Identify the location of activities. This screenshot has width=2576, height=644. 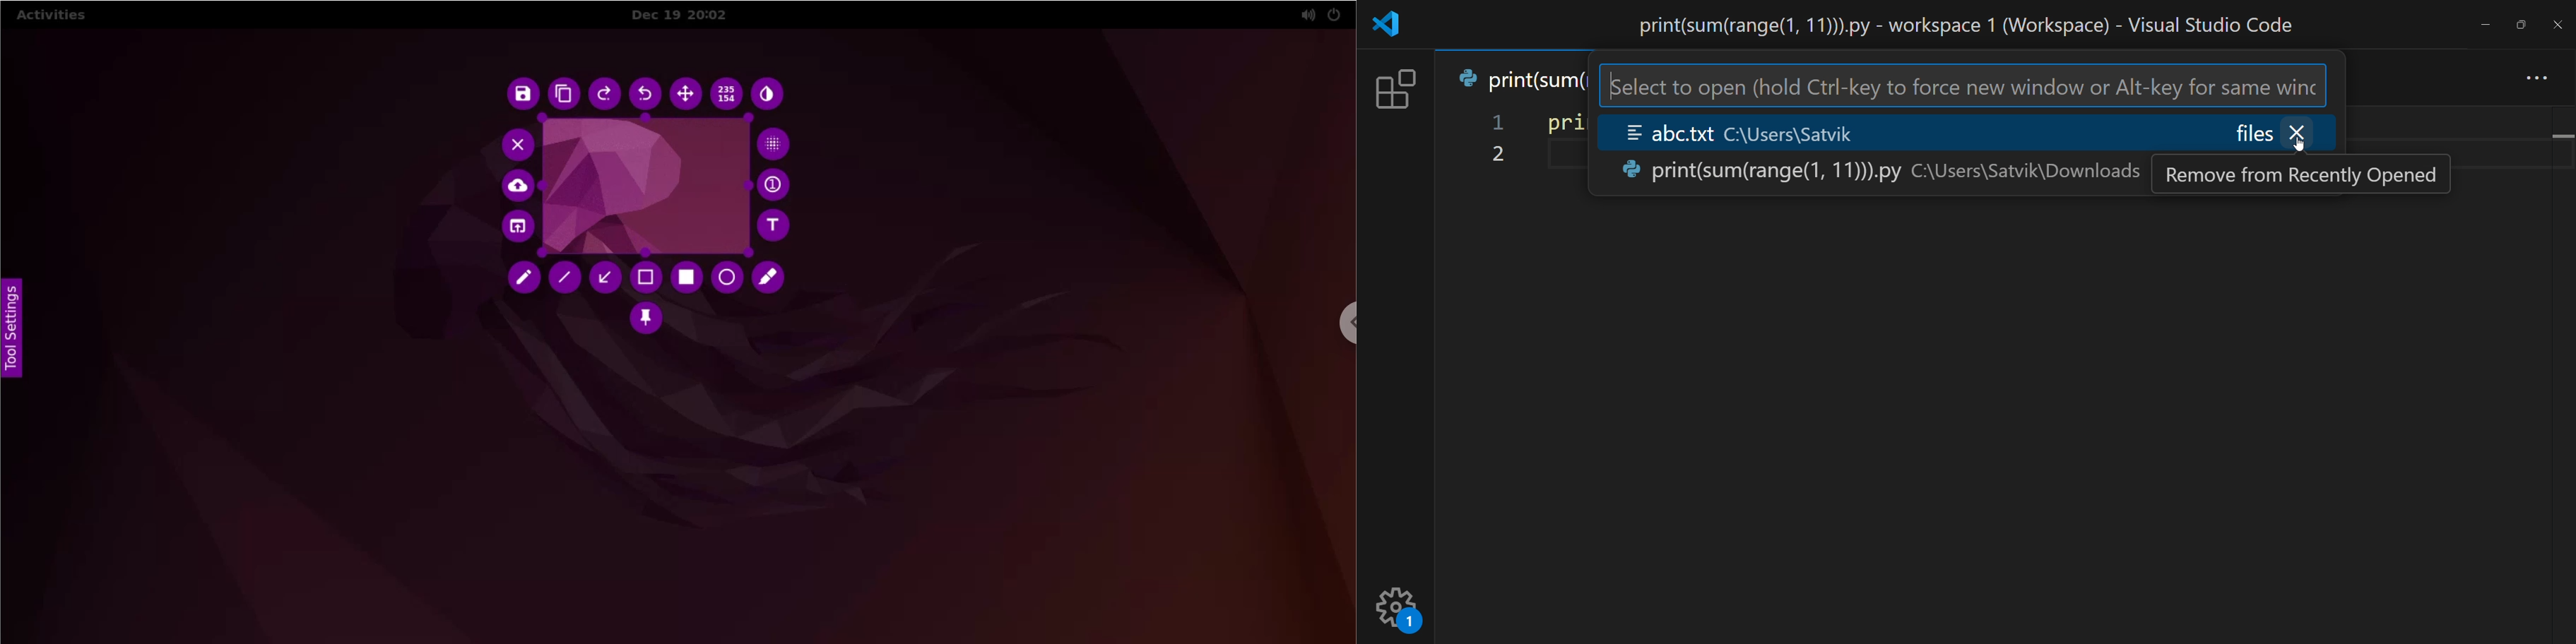
(52, 18).